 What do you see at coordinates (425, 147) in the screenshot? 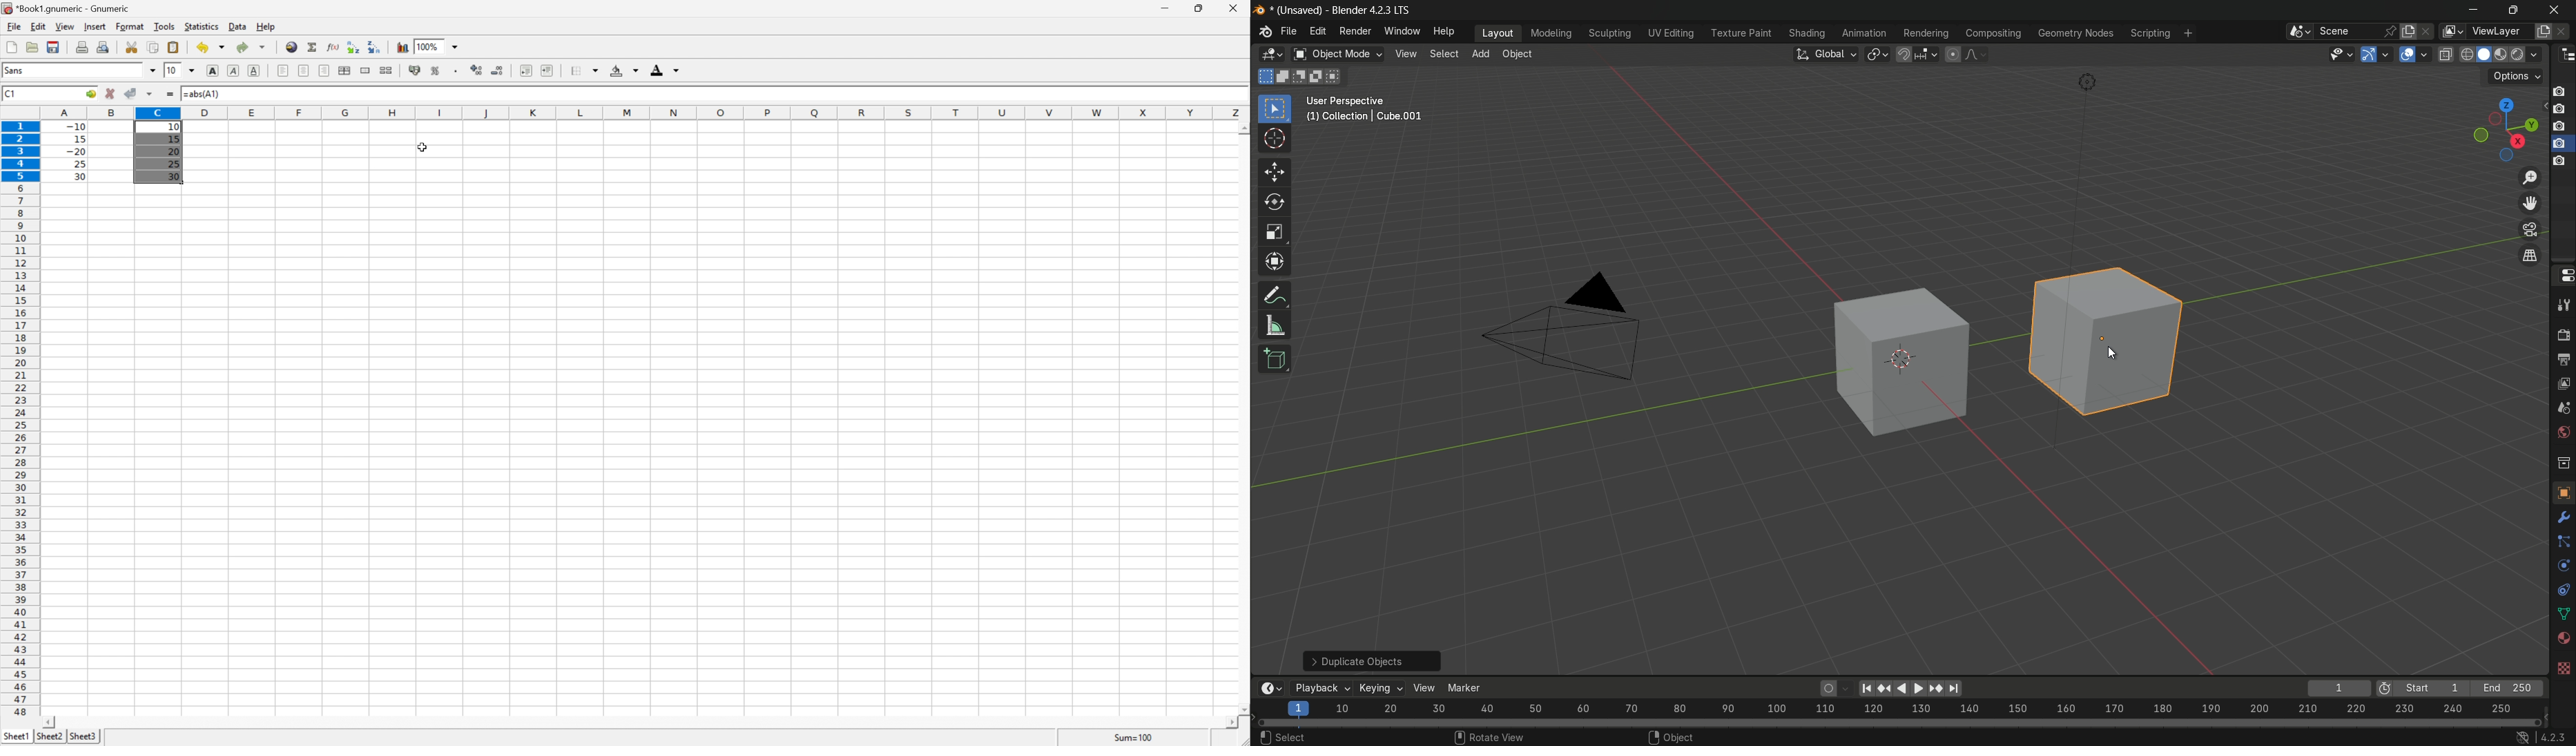
I see `Cursor` at bounding box center [425, 147].